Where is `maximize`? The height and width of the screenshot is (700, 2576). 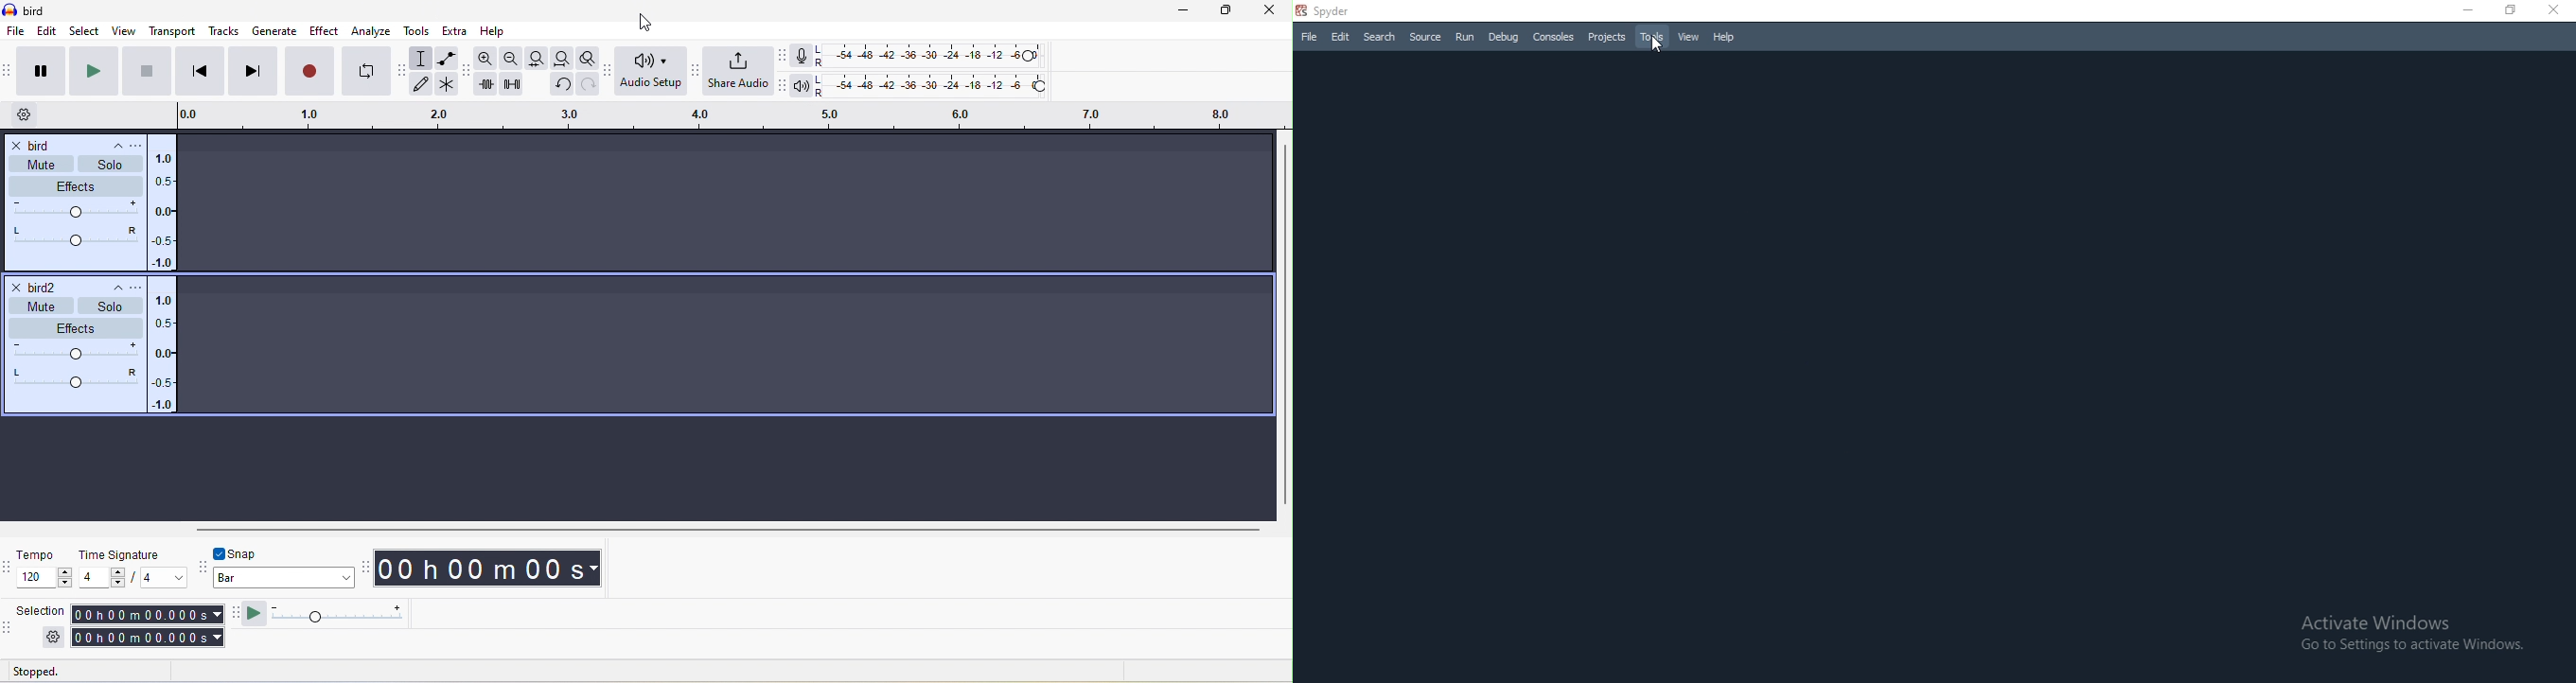 maximize is located at coordinates (1224, 12).